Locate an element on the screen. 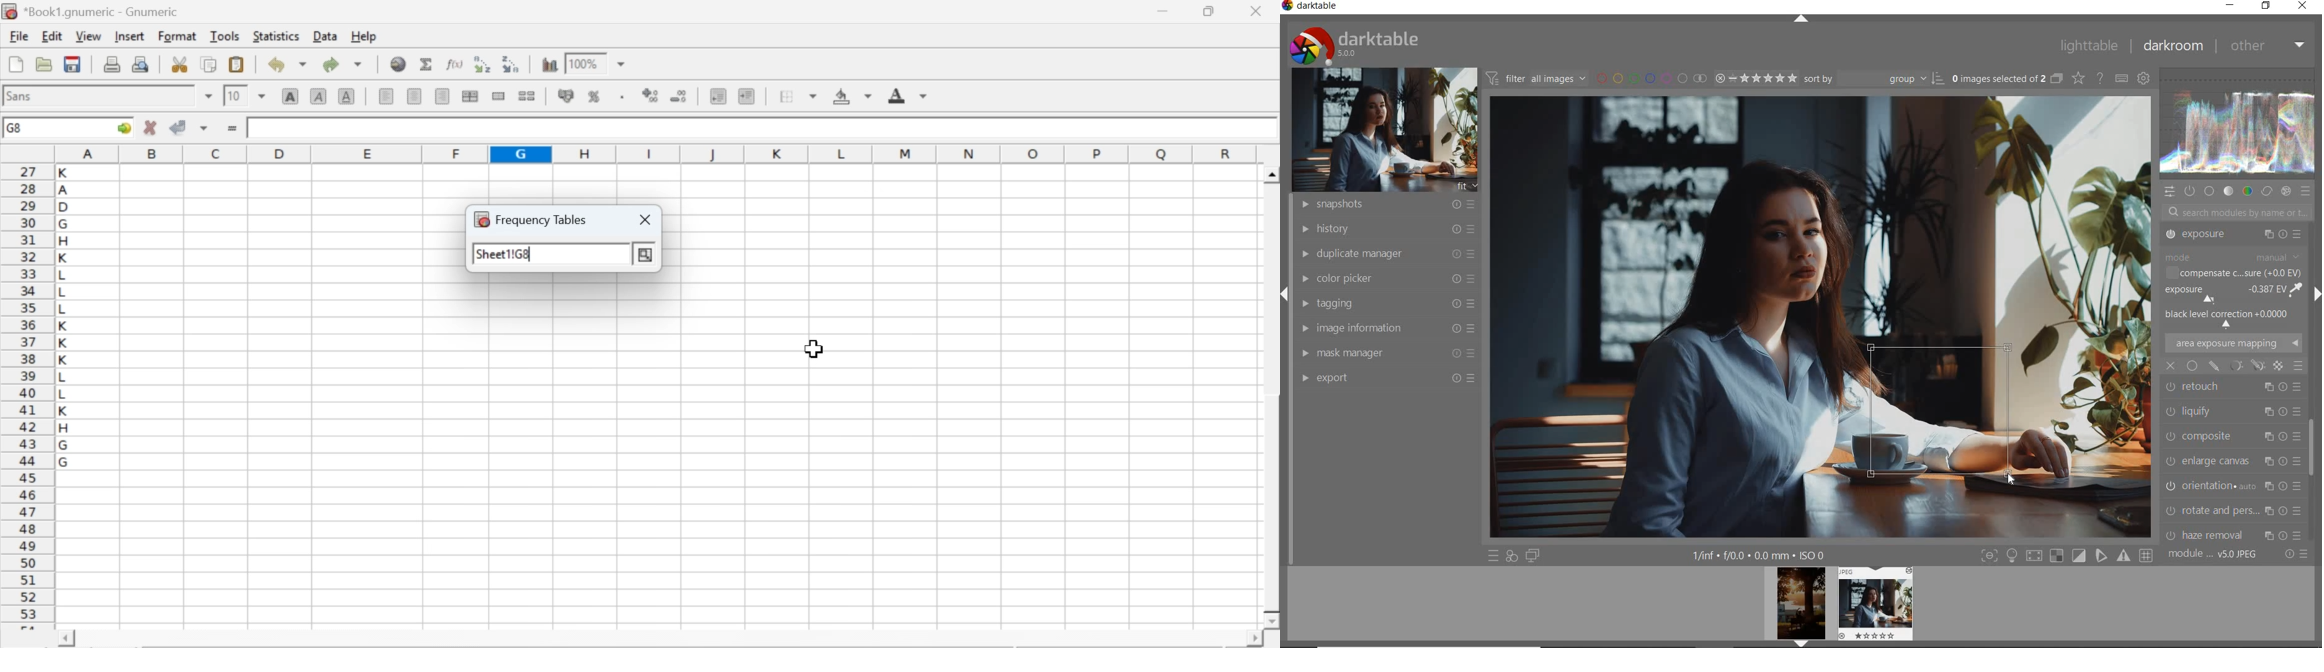  selected area is located at coordinates (1941, 412).